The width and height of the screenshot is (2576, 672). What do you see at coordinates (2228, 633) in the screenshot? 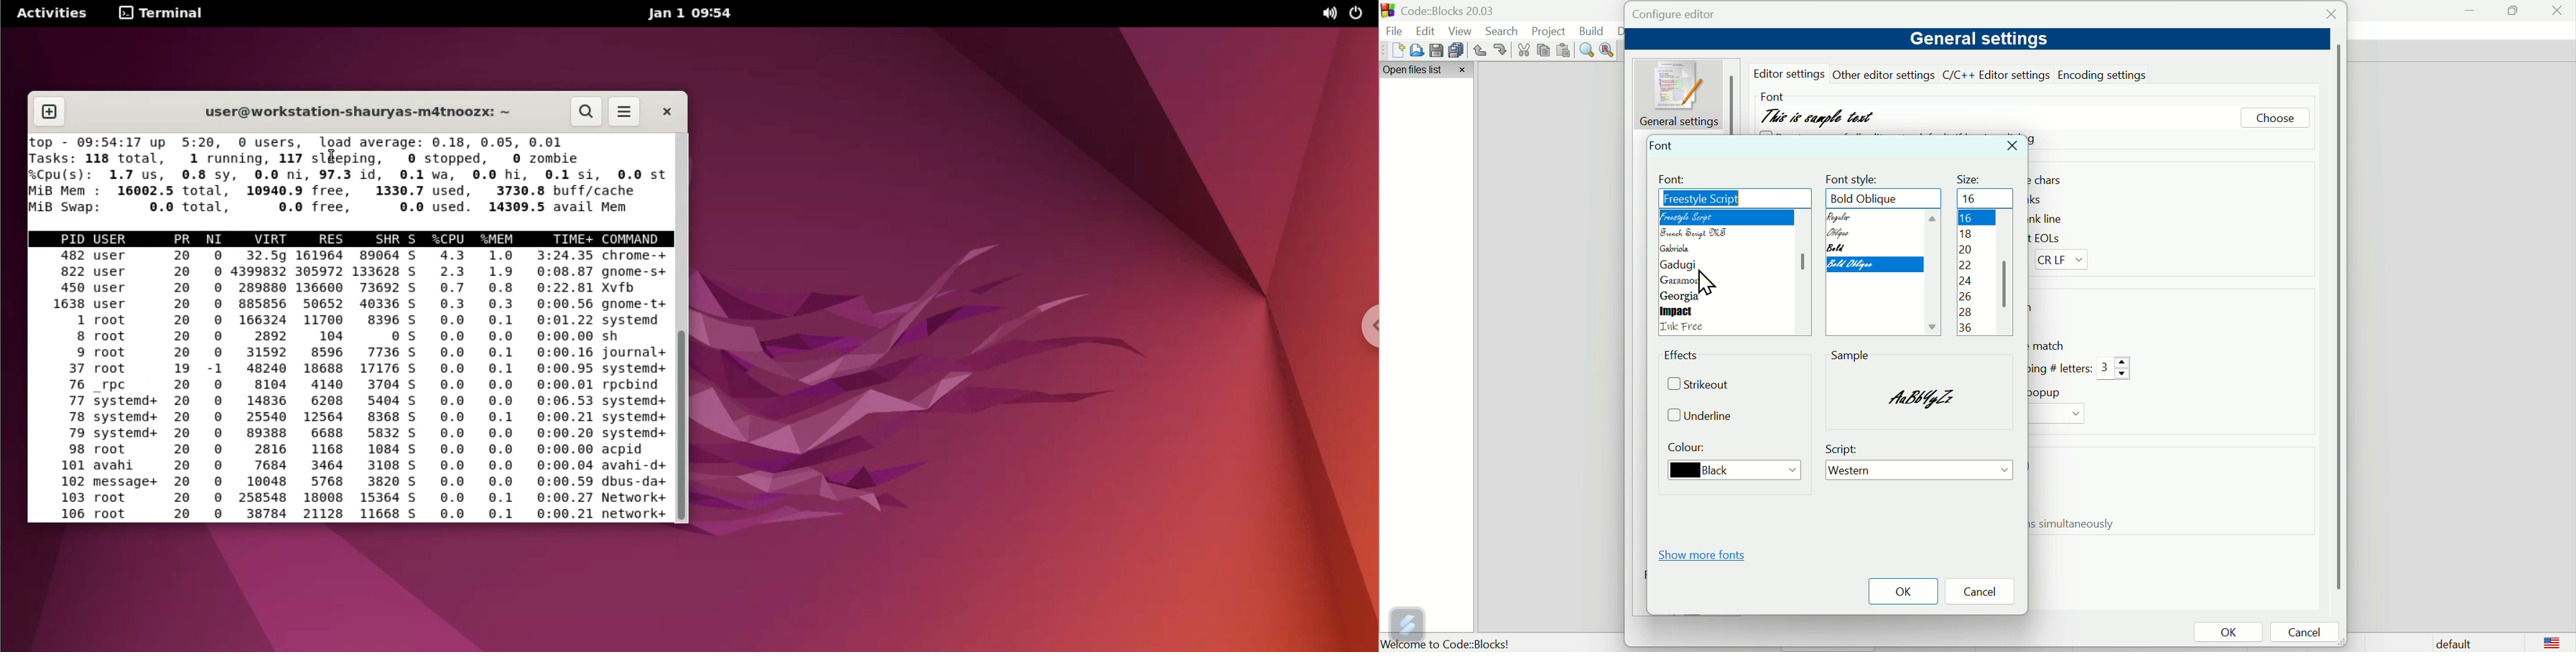
I see `OK` at bounding box center [2228, 633].